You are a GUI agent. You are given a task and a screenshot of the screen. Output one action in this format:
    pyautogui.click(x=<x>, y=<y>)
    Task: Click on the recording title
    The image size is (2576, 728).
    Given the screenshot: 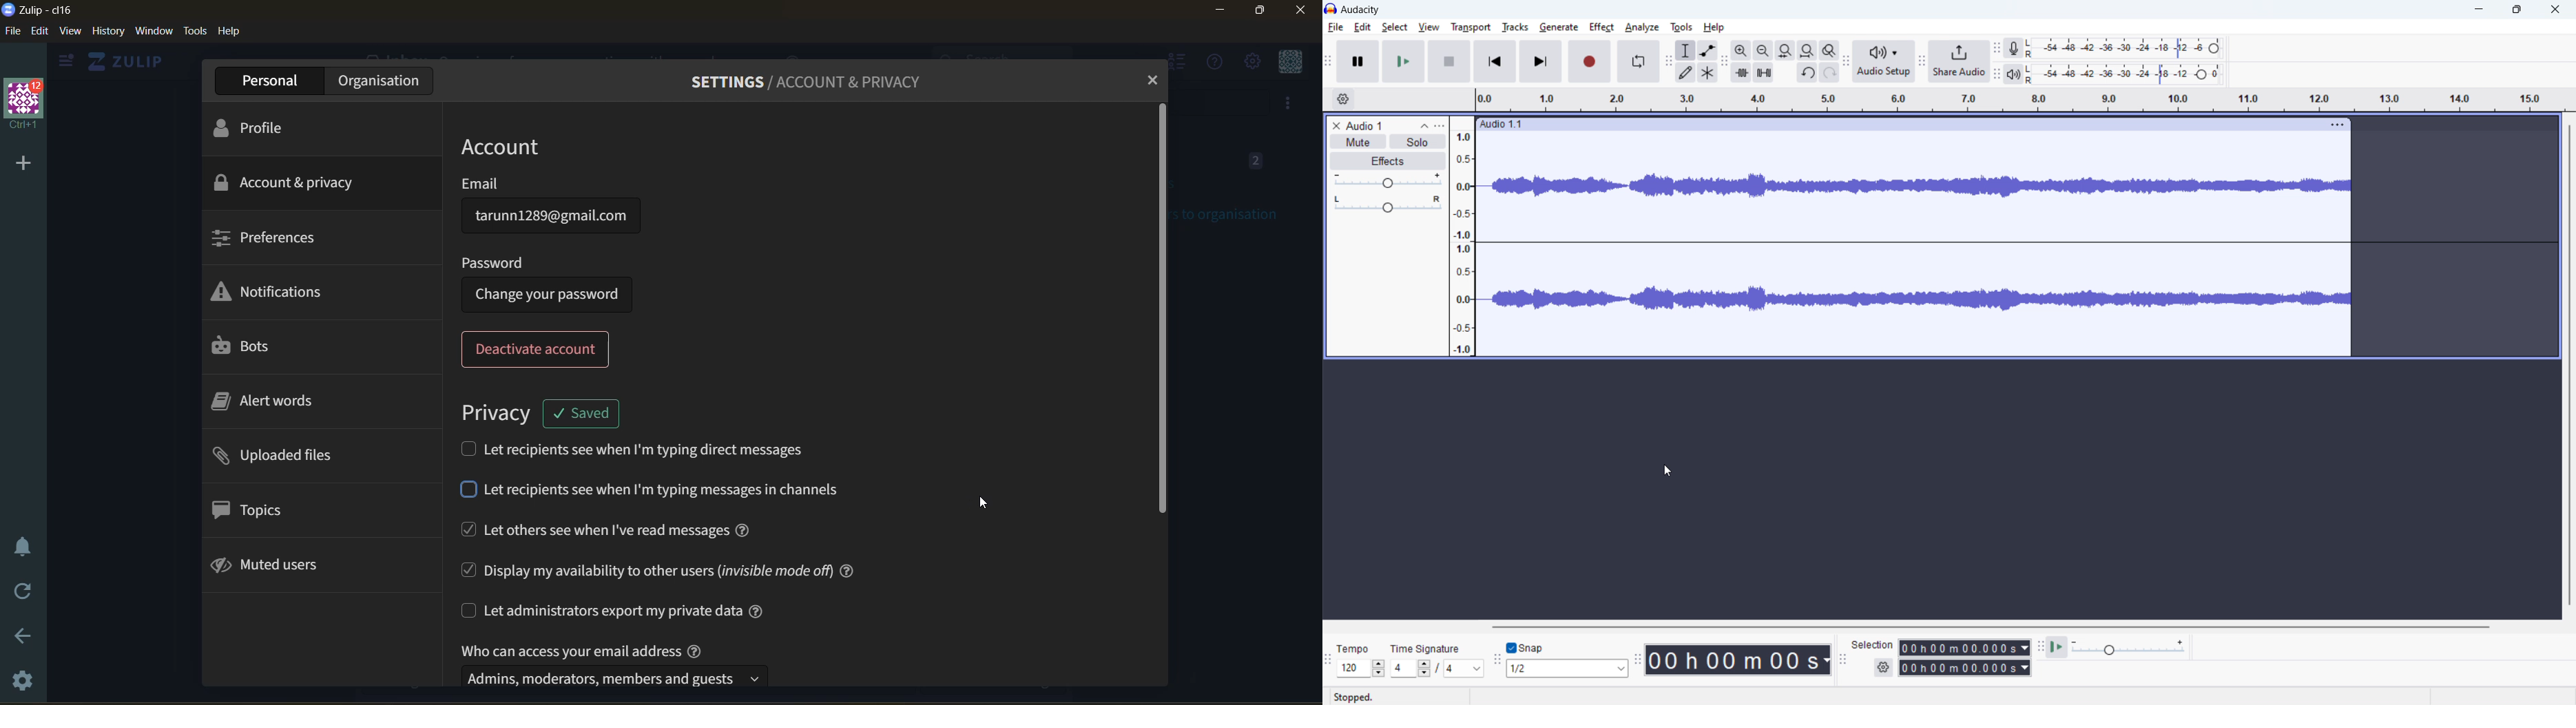 What is the action you would take?
    pyautogui.click(x=1365, y=126)
    